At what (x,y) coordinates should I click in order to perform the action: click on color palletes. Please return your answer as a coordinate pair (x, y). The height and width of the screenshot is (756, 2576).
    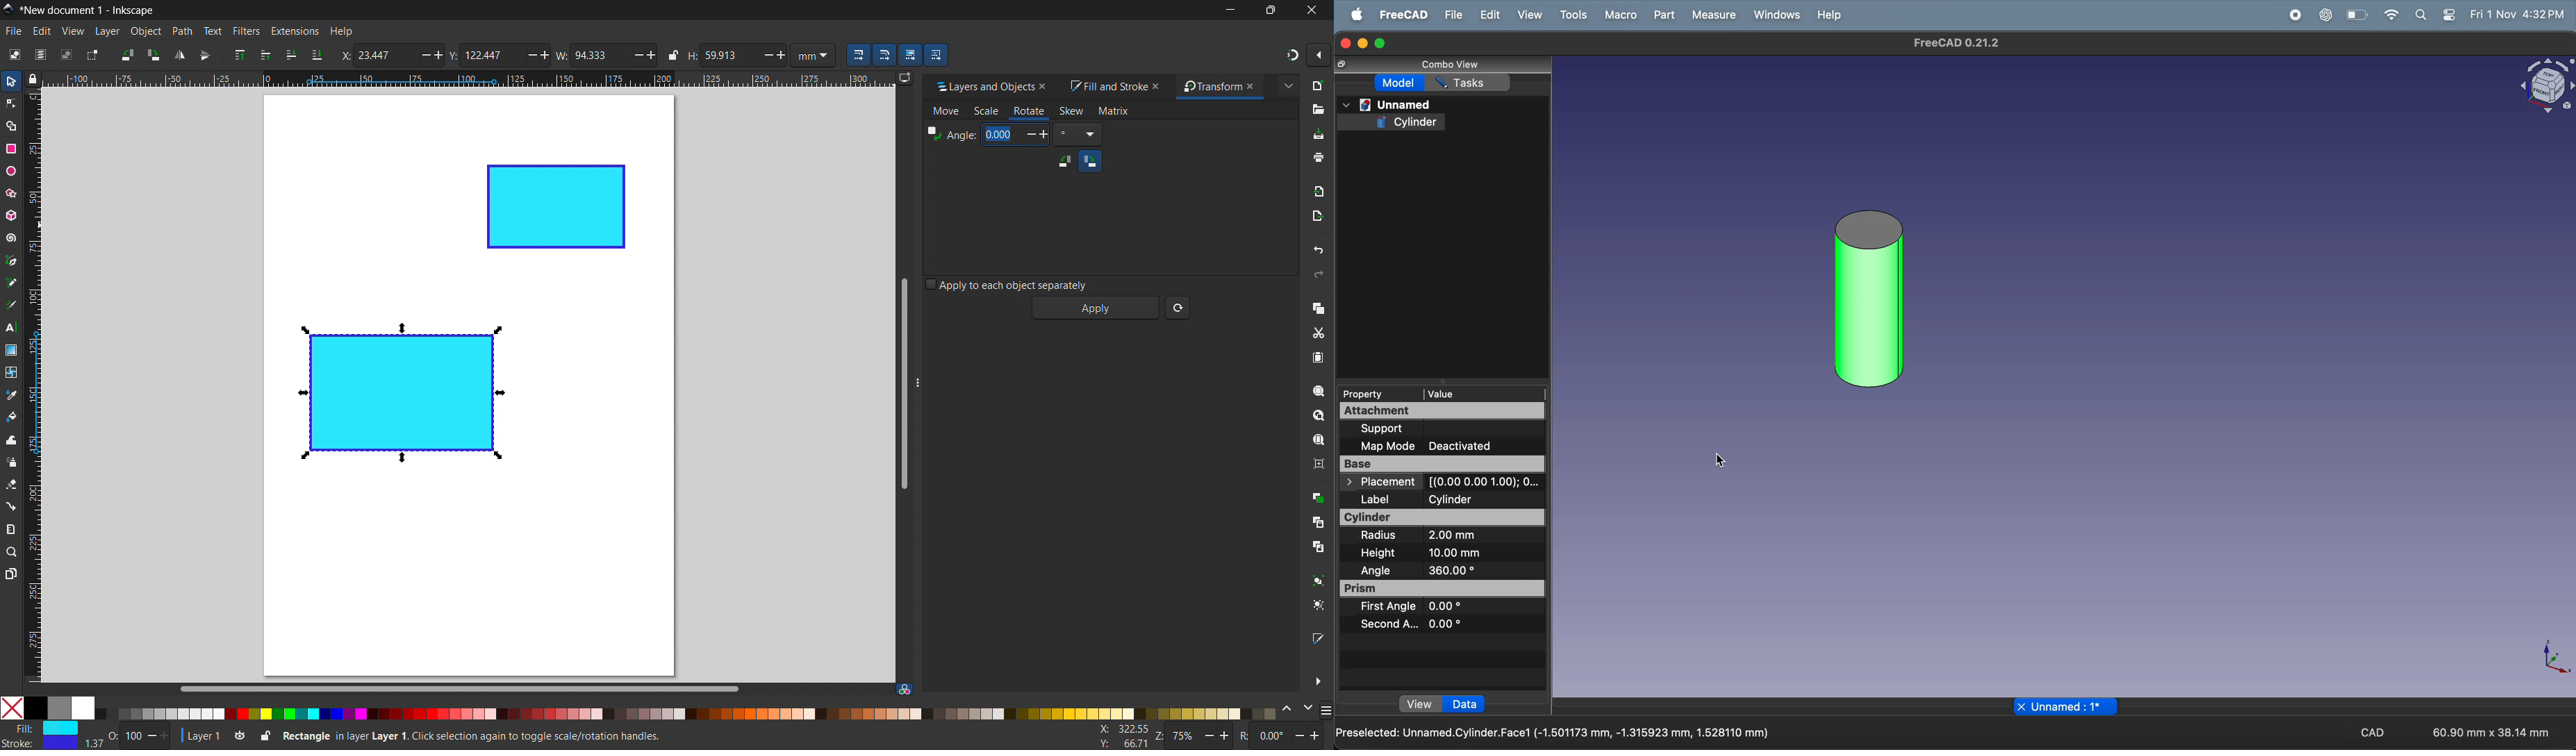
    Looking at the image, I should click on (685, 713).